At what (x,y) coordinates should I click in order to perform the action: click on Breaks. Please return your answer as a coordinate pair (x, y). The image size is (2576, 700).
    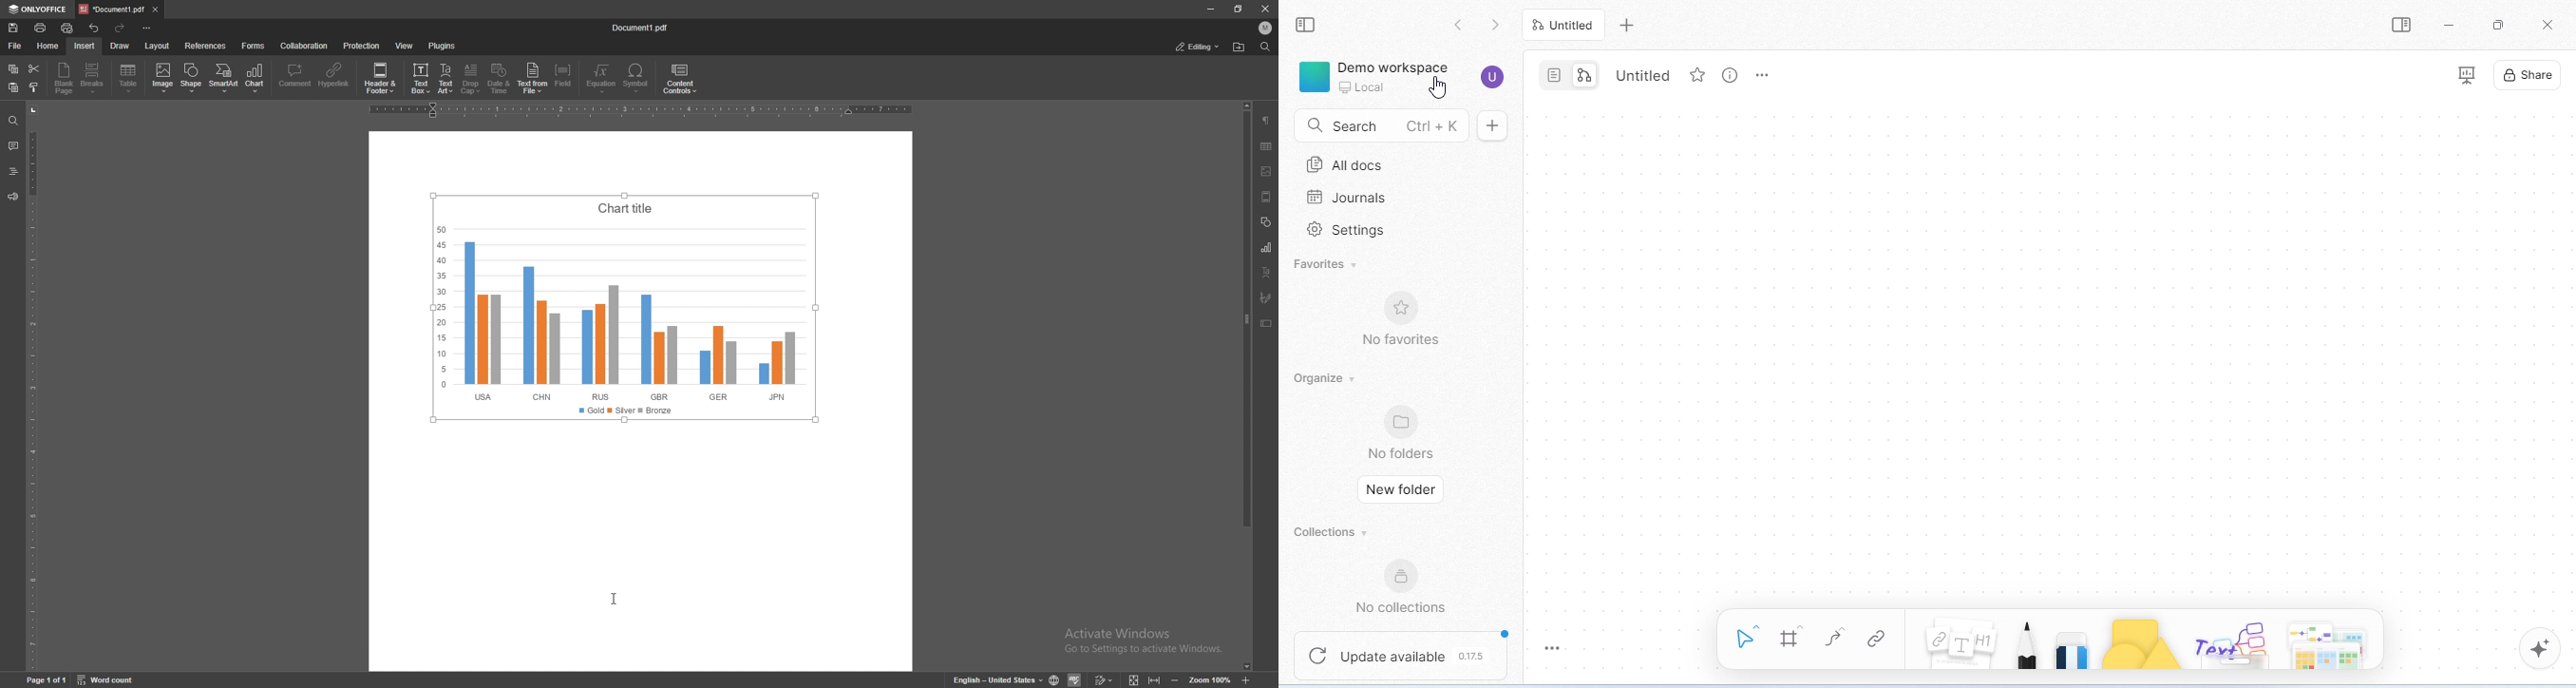
    Looking at the image, I should click on (95, 79).